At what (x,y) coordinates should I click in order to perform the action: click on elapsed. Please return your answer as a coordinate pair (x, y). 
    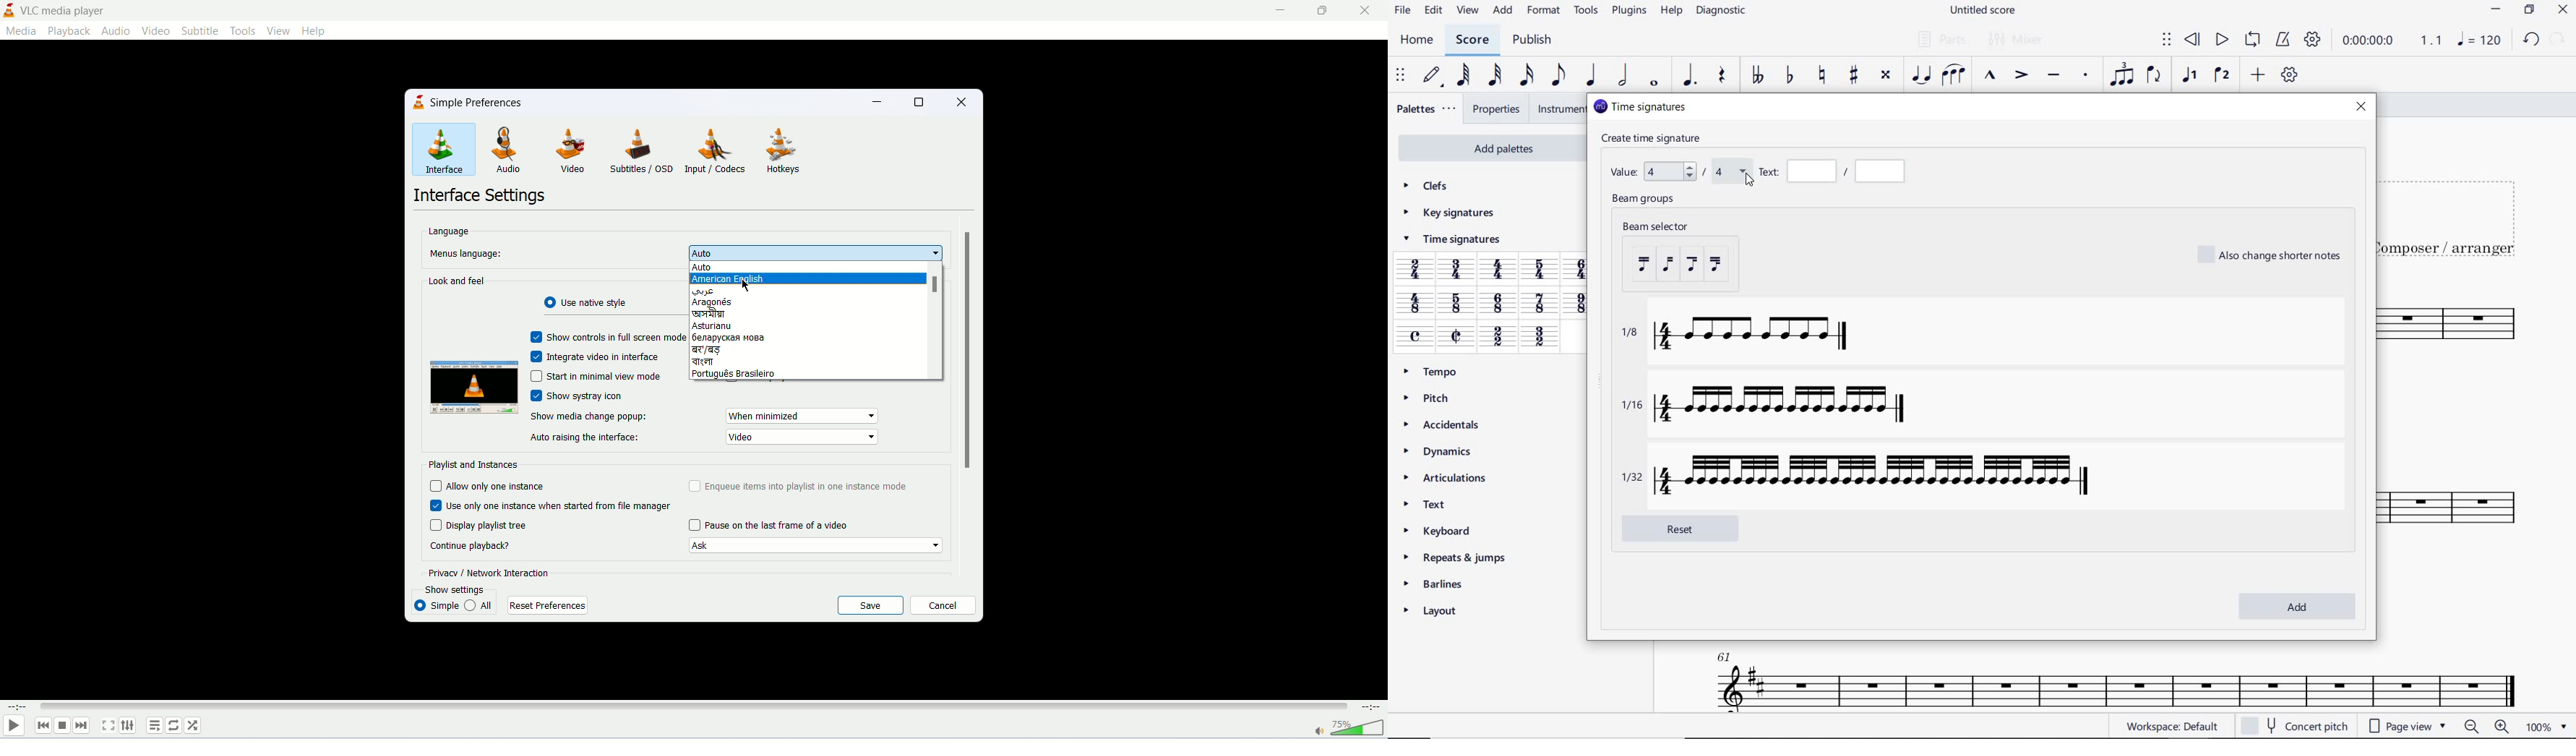
    Looking at the image, I should click on (19, 706).